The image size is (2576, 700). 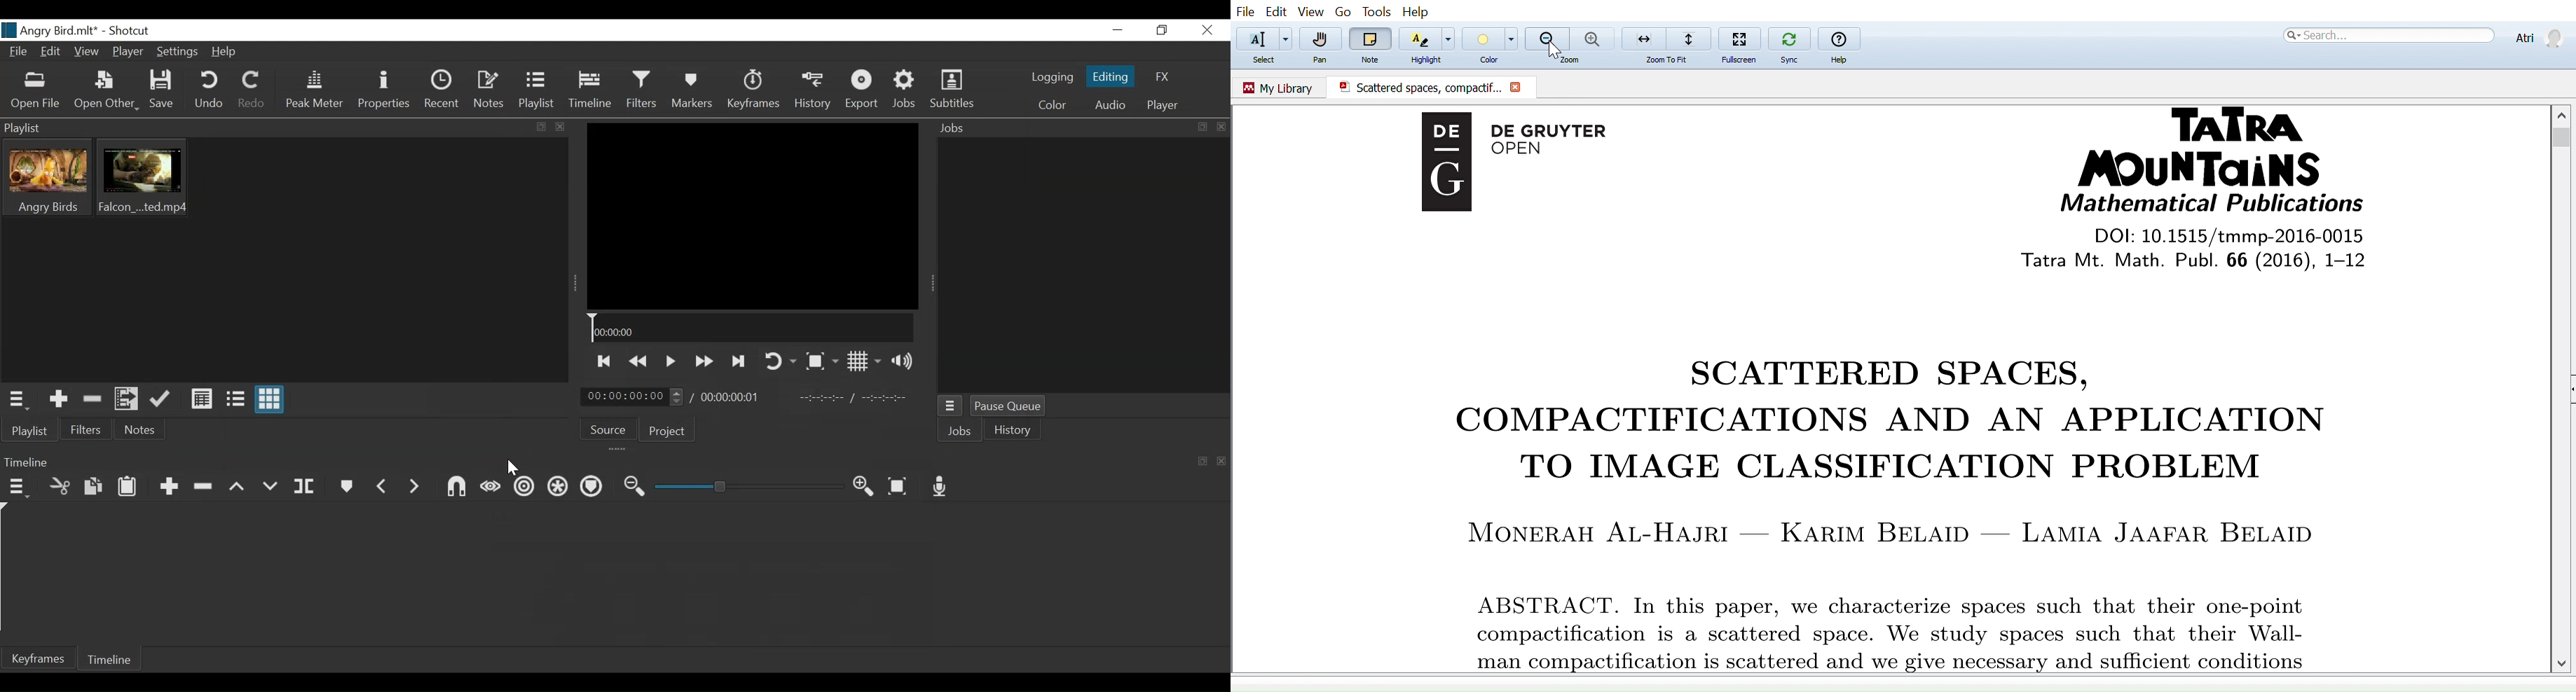 I want to click on Tatra Mountains, so click(x=2184, y=148).